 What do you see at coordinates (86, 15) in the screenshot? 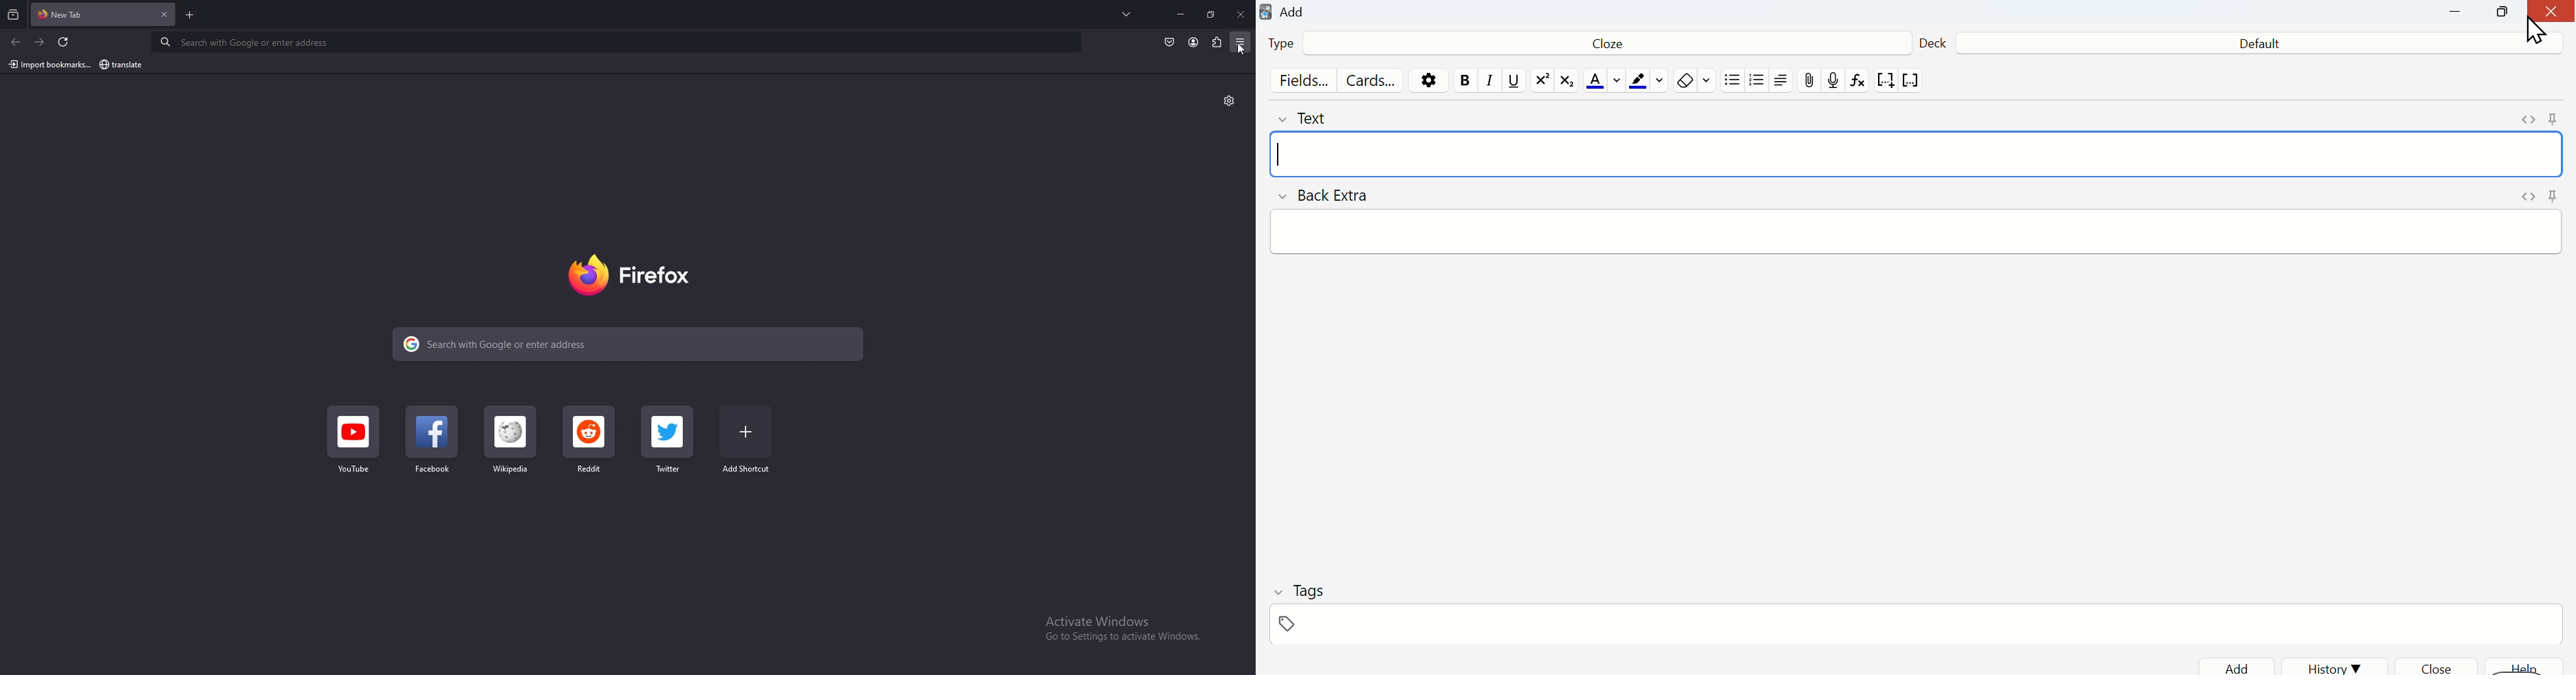
I see `tab` at bounding box center [86, 15].